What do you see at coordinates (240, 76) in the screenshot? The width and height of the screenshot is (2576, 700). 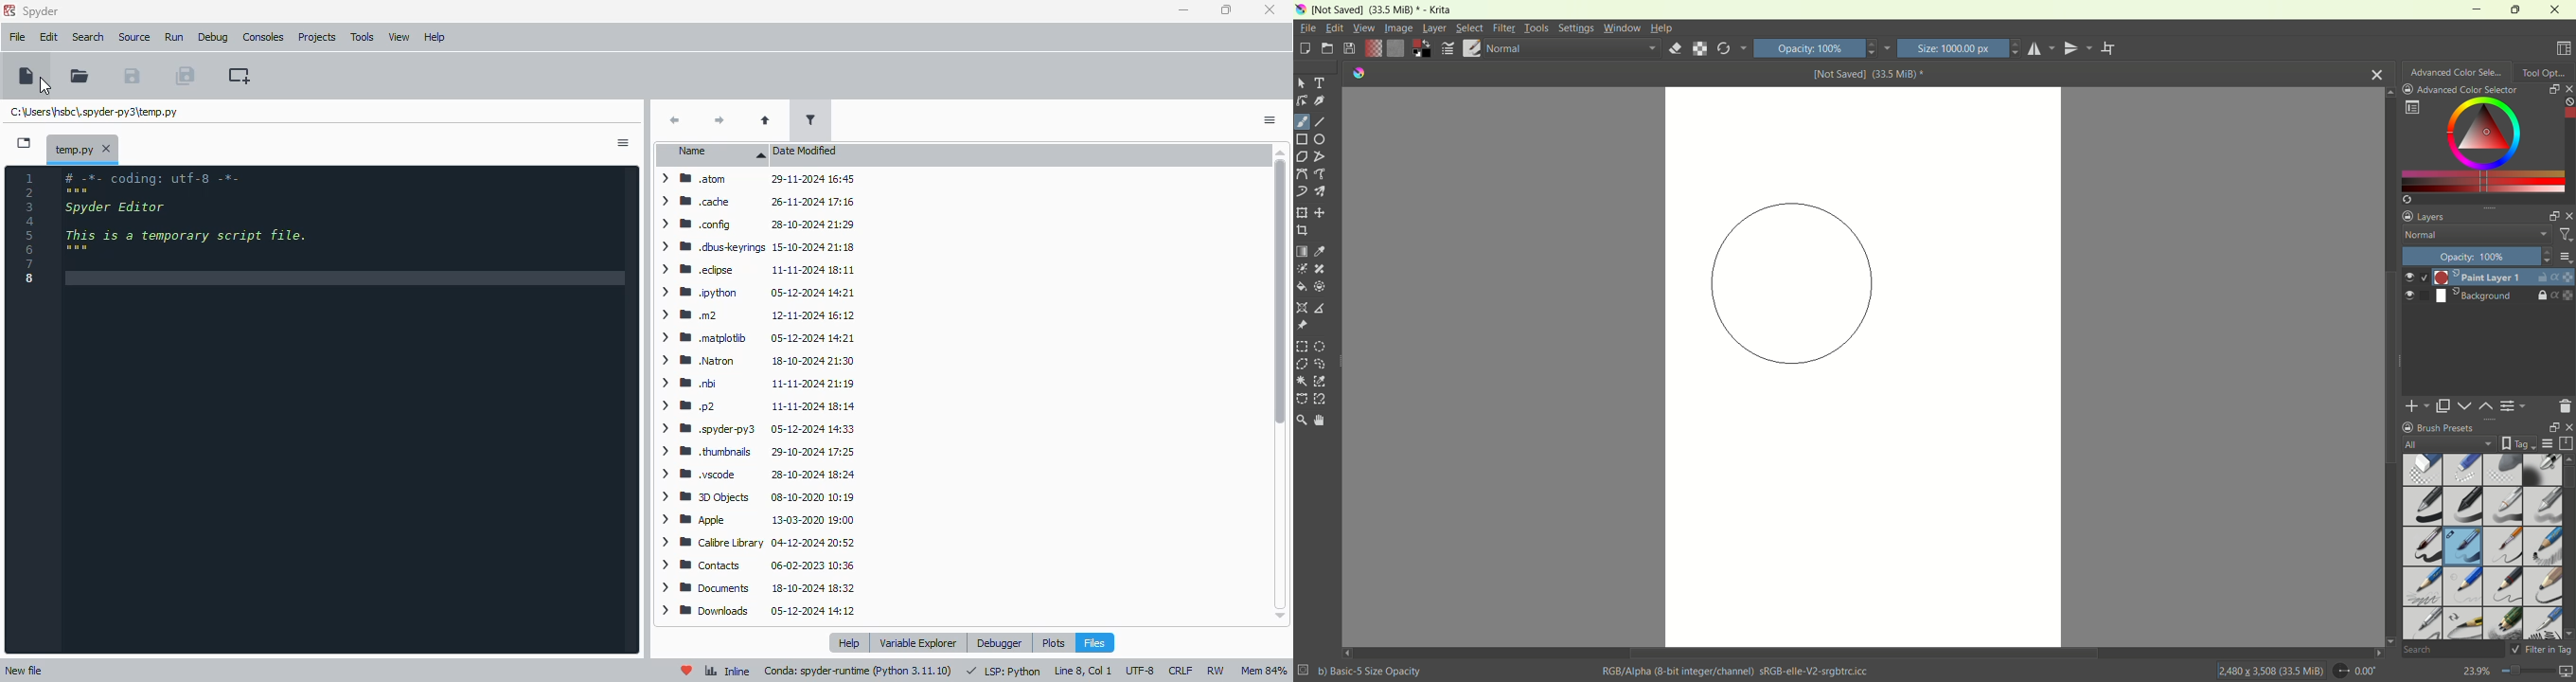 I see `create new cell at the current line` at bounding box center [240, 76].